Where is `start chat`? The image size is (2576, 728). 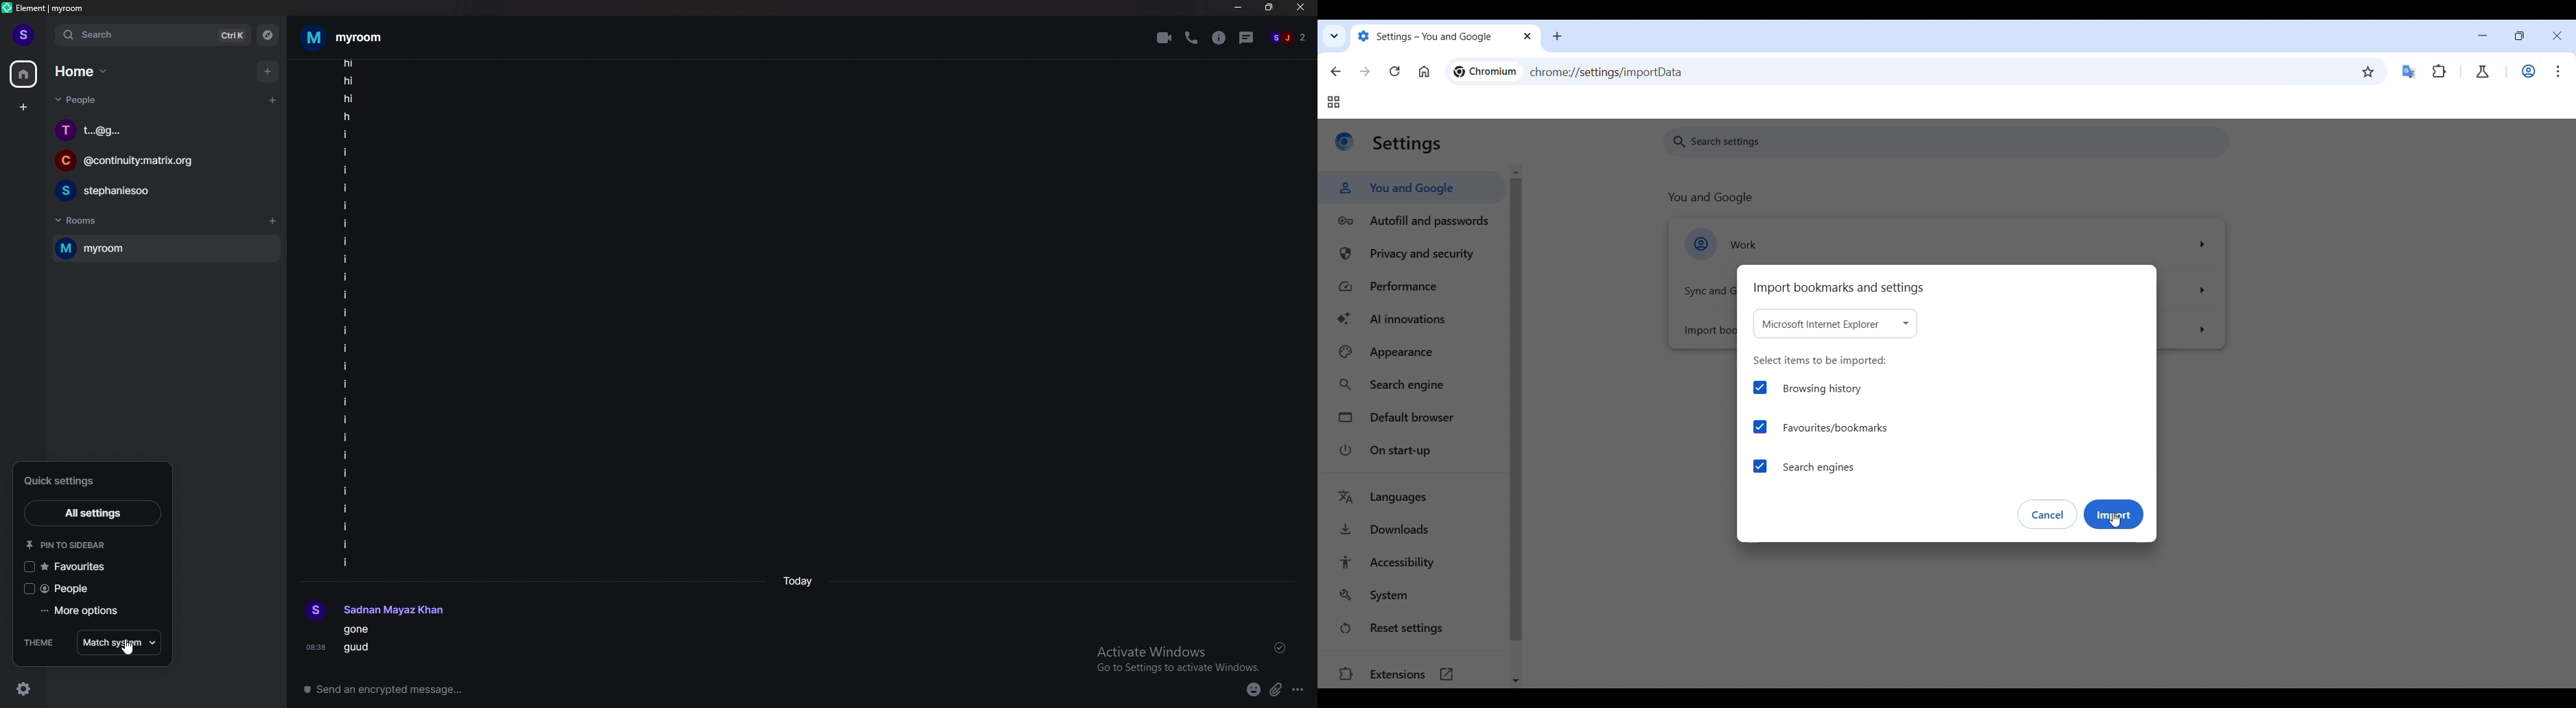
start chat is located at coordinates (272, 101).